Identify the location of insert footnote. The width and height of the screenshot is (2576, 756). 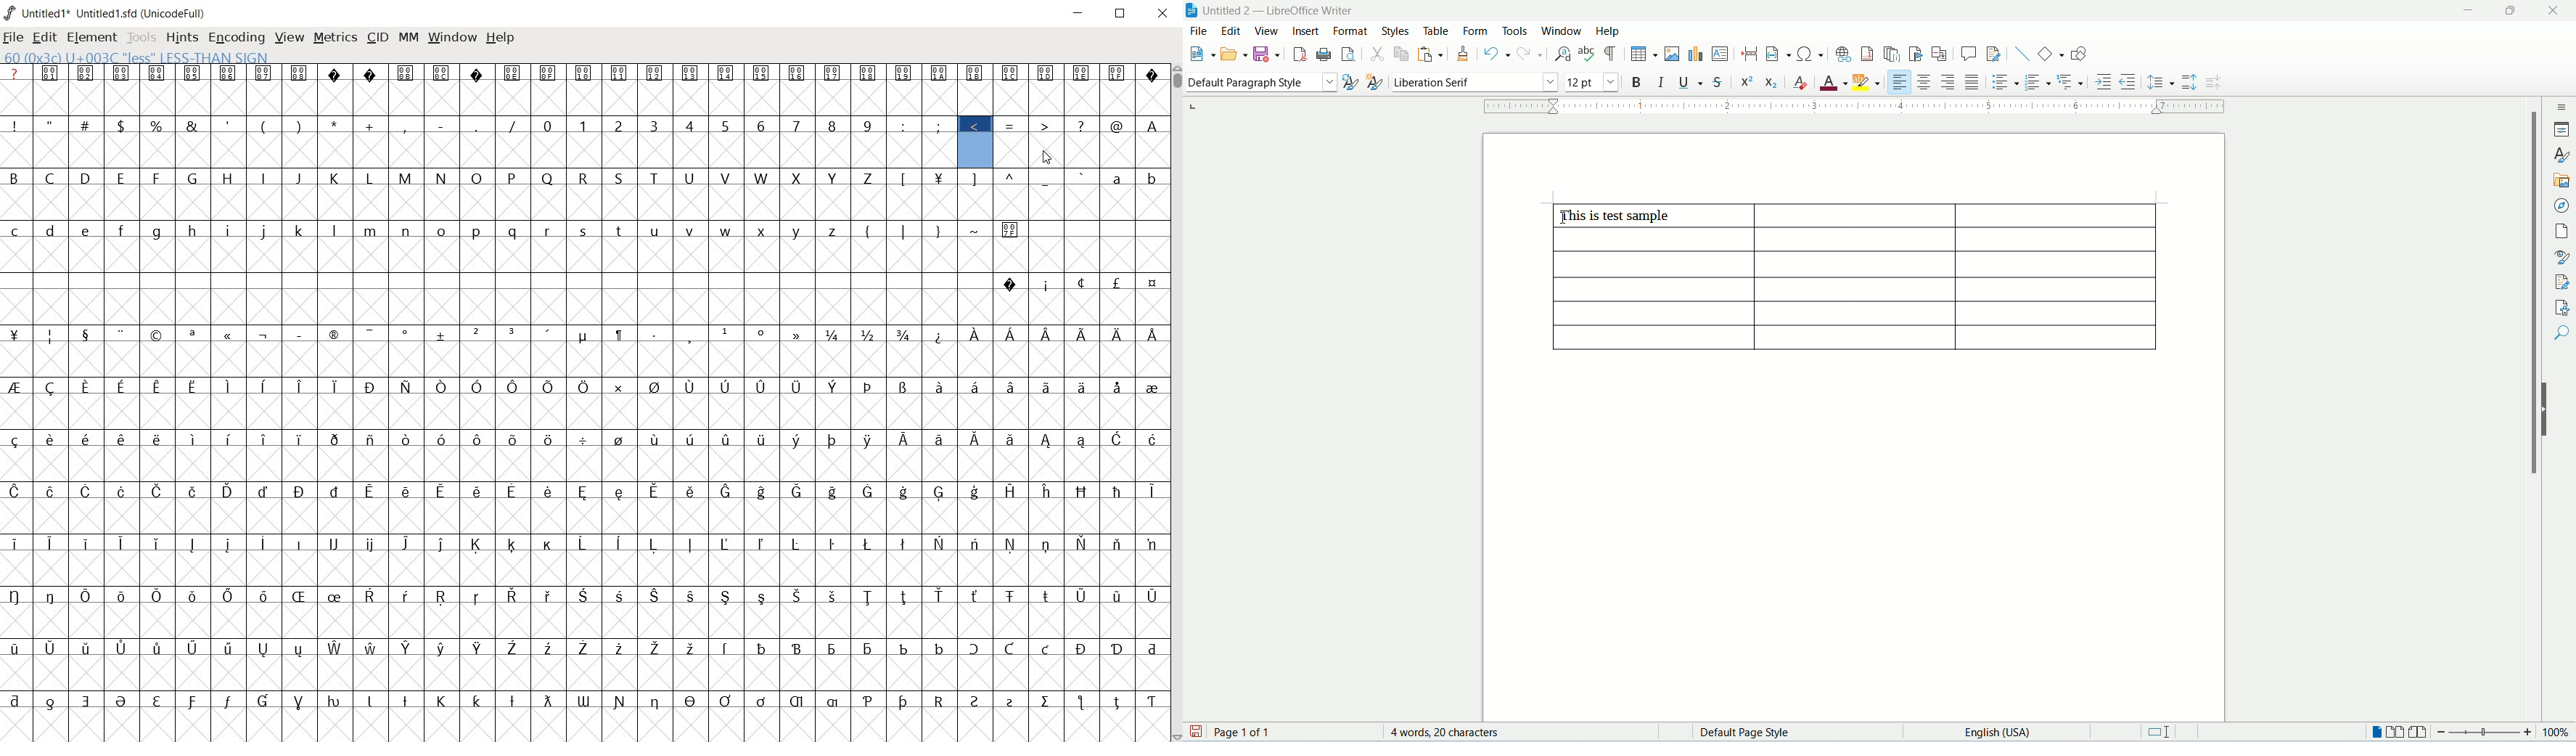
(1867, 53).